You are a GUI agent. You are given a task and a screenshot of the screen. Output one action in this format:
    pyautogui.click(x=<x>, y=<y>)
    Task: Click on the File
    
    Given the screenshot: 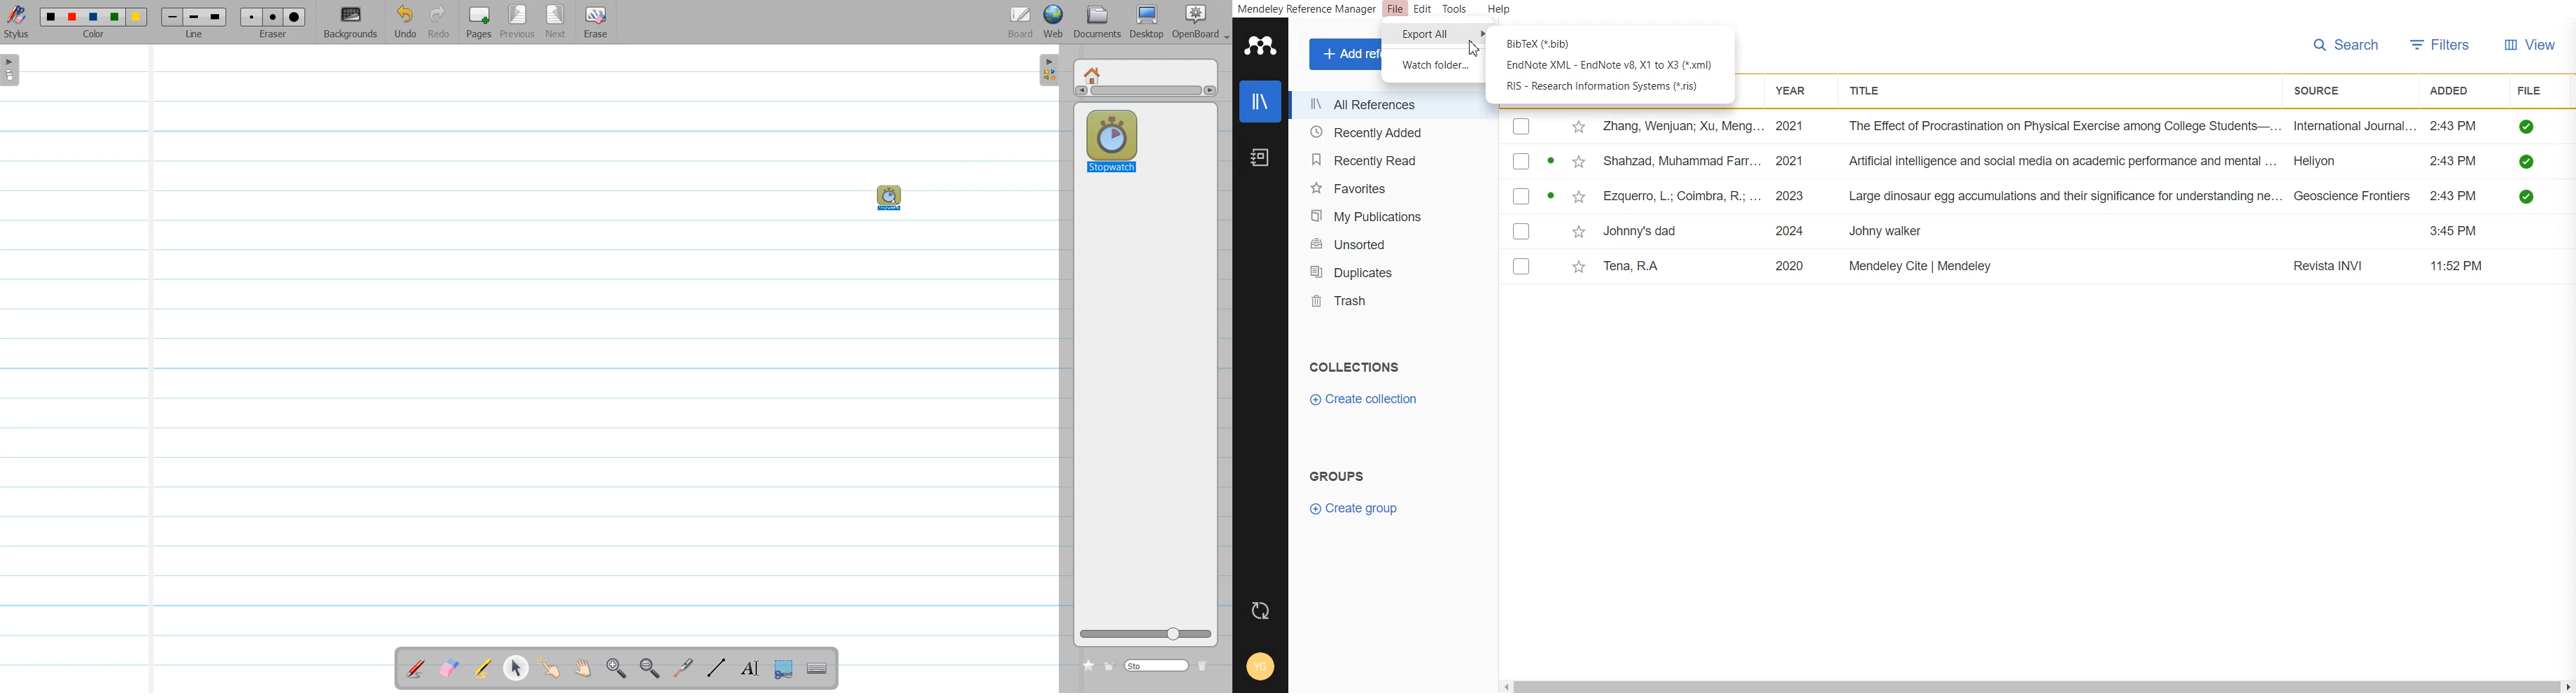 What is the action you would take?
    pyautogui.click(x=1395, y=10)
    